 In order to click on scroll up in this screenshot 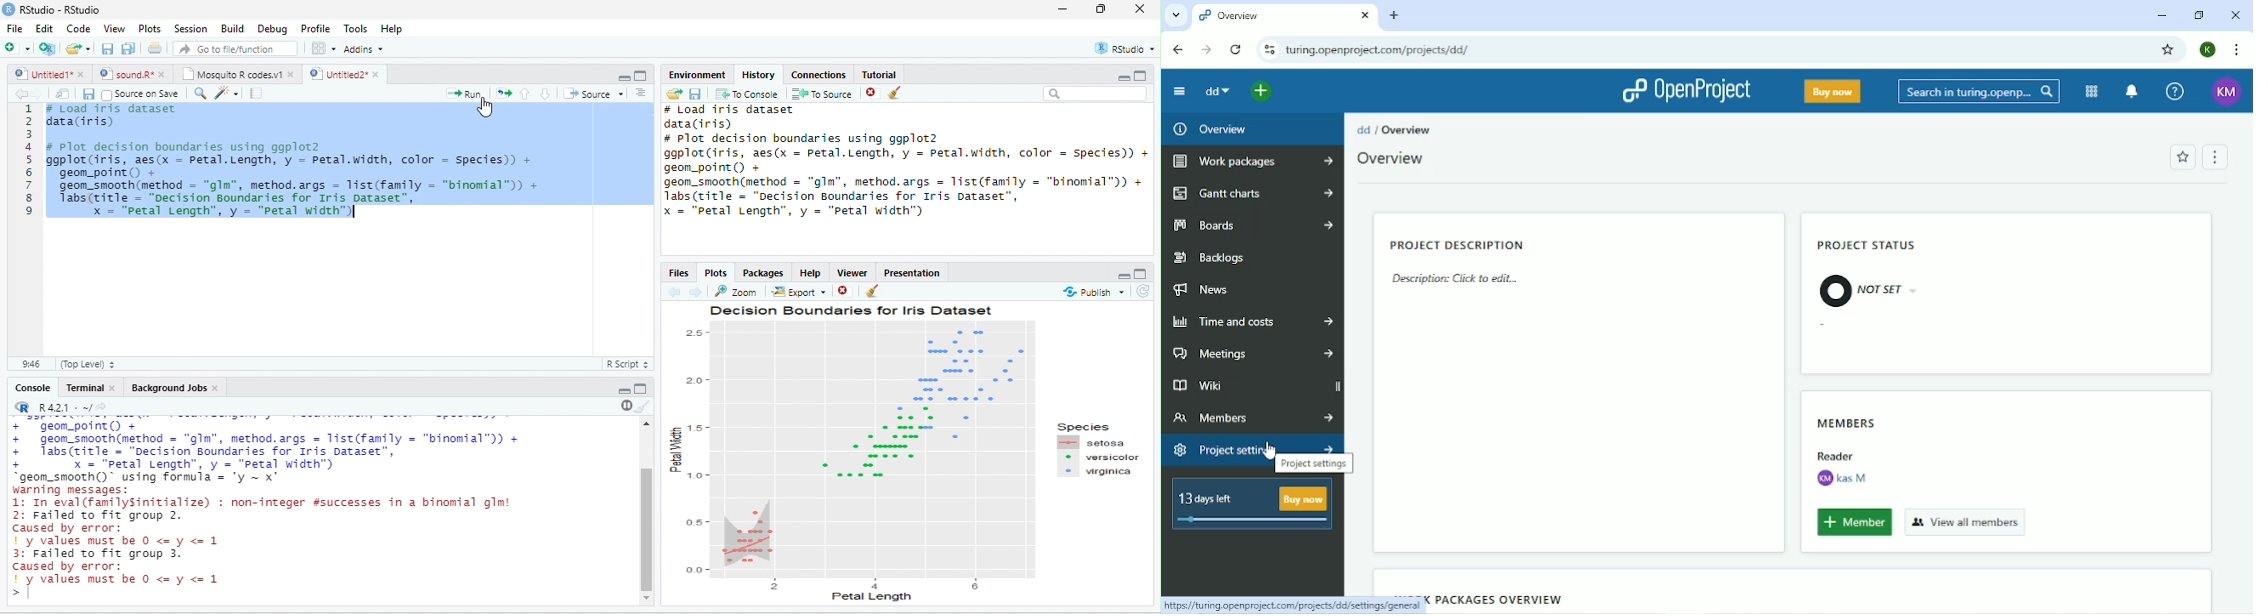, I will do `click(647, 424)`.